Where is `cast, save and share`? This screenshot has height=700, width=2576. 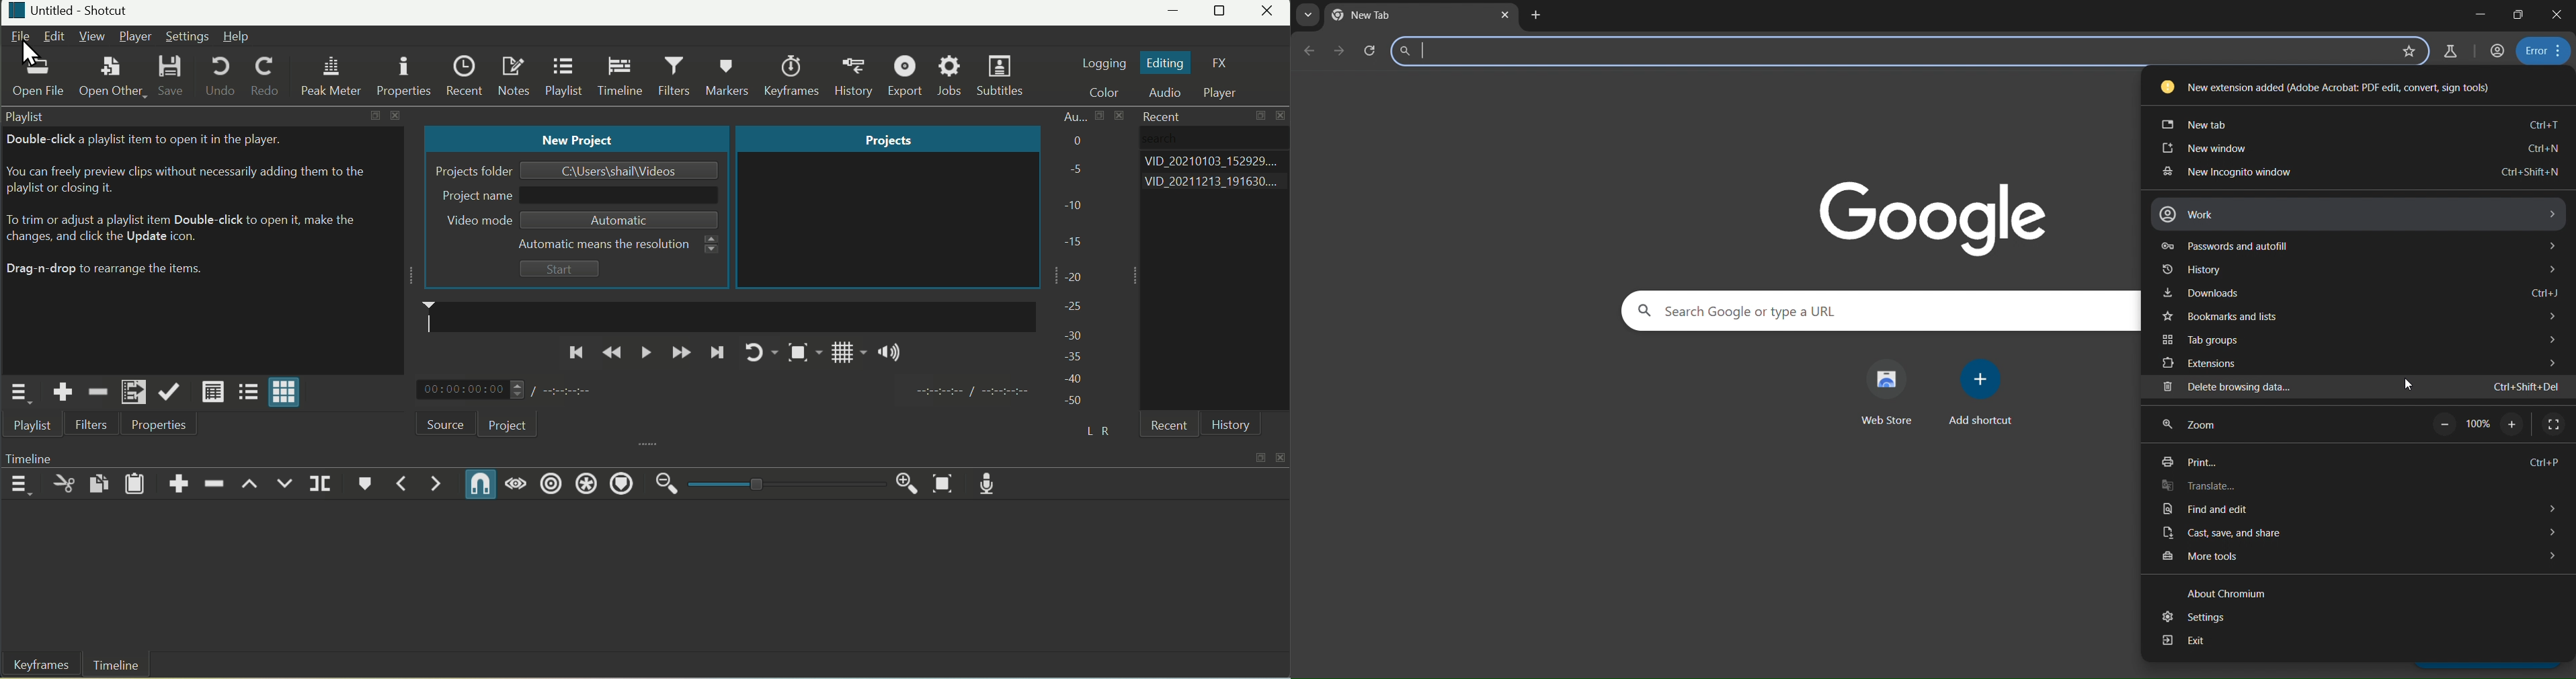 cast, save and share is located at coordinates (2353, 534).